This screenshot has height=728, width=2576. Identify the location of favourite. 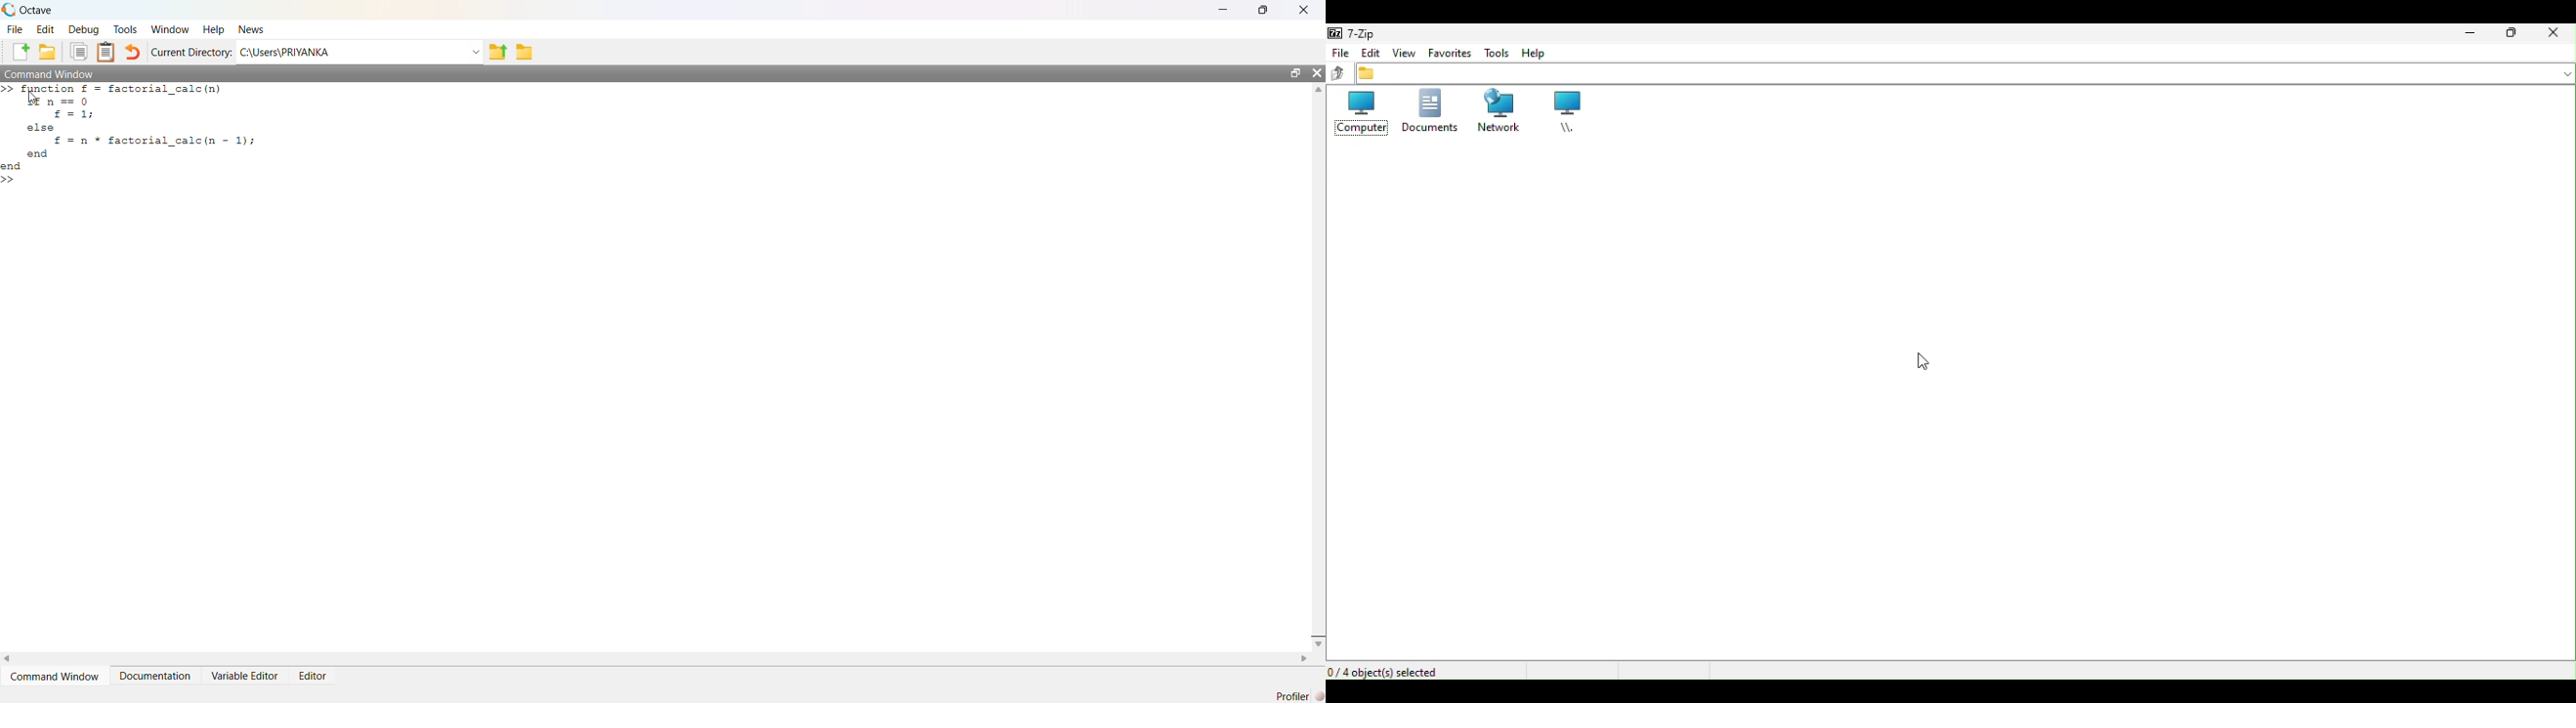
(1450, 52).